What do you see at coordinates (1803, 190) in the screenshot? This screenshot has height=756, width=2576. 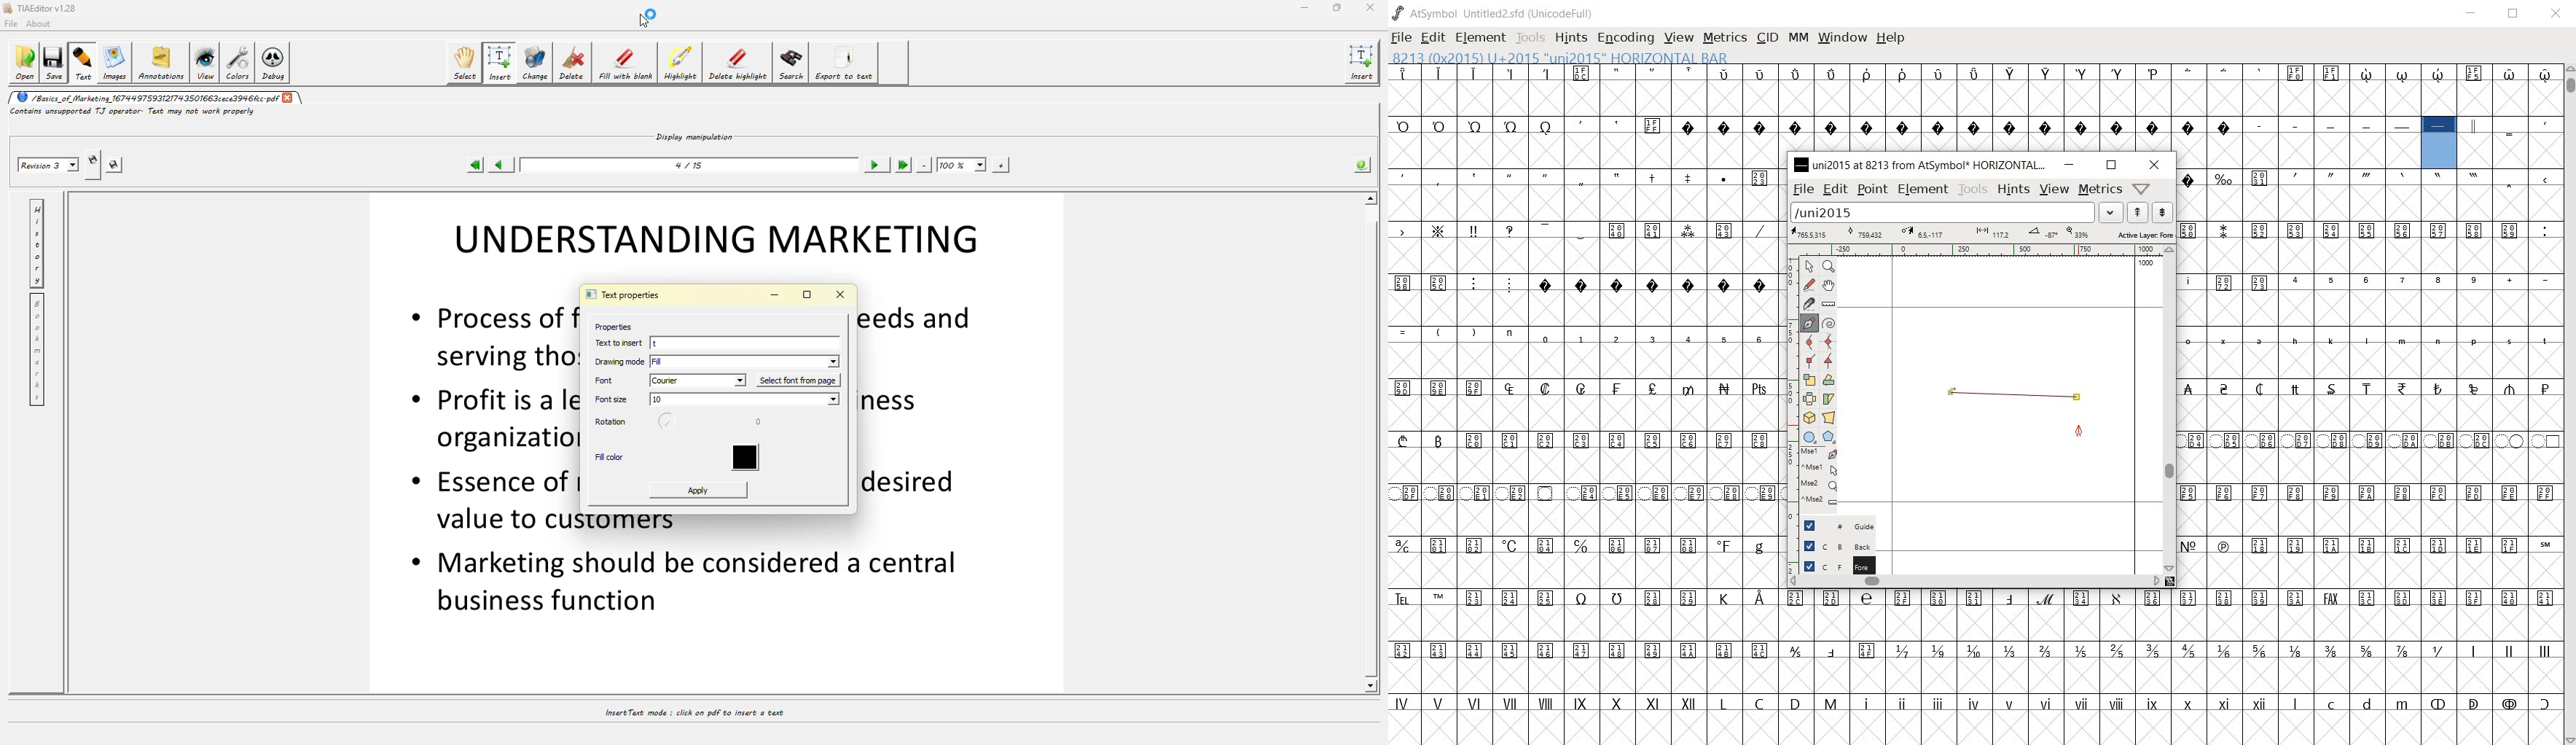 I see `file` at bounding box center [1803, 190].